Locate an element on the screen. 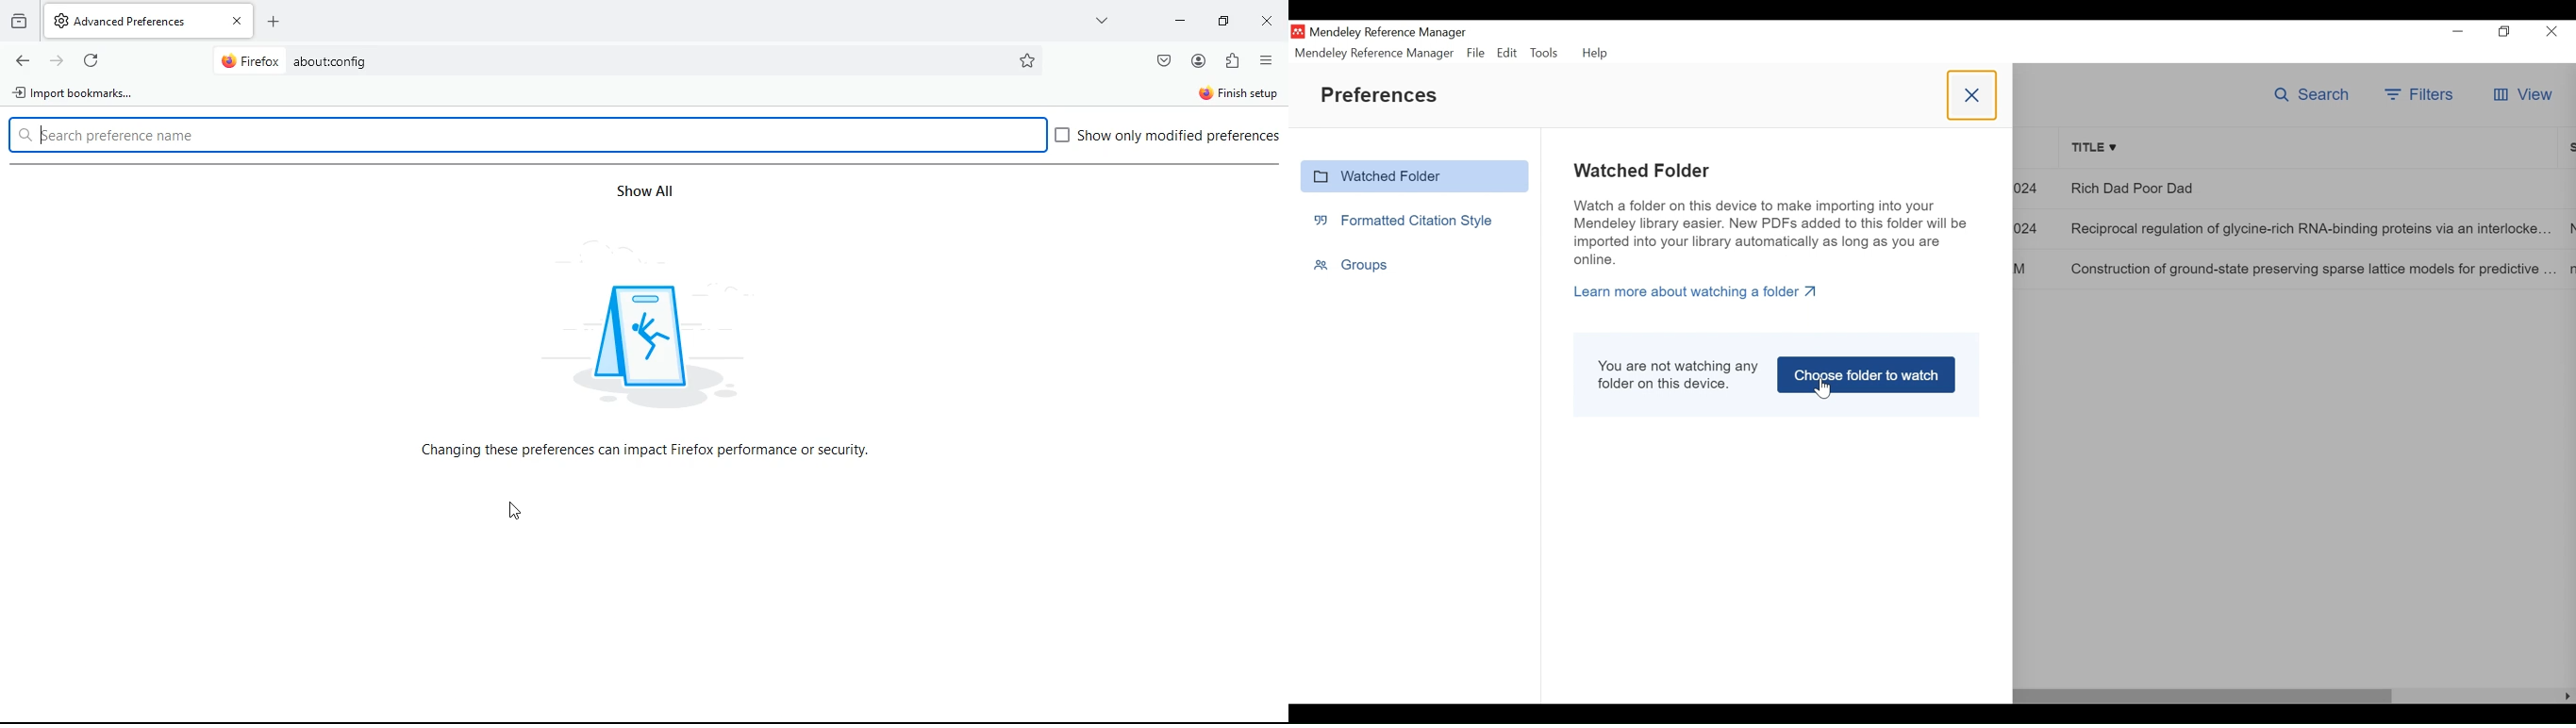 The width and height of the screenshot is (2576, 728). Rich Dad Poor Dad is located at coordinates (2210, 190).